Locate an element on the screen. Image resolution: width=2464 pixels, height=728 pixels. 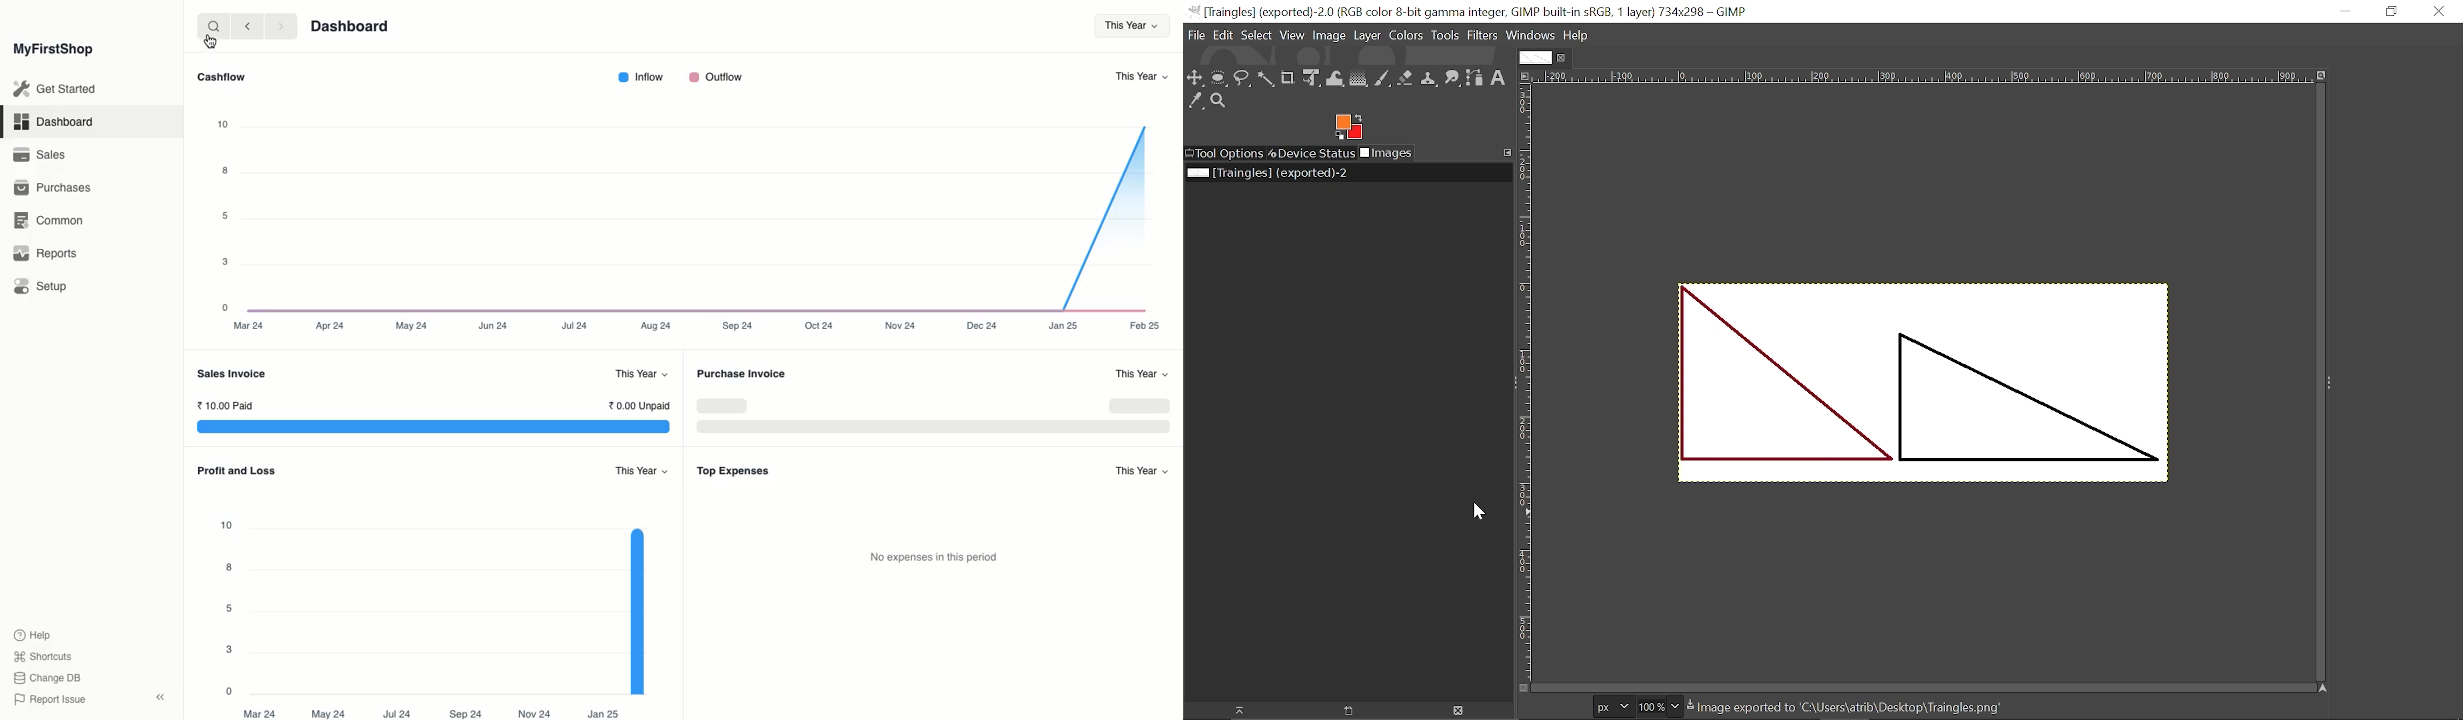
Sales Invoice is located at coordinates (232, 374).